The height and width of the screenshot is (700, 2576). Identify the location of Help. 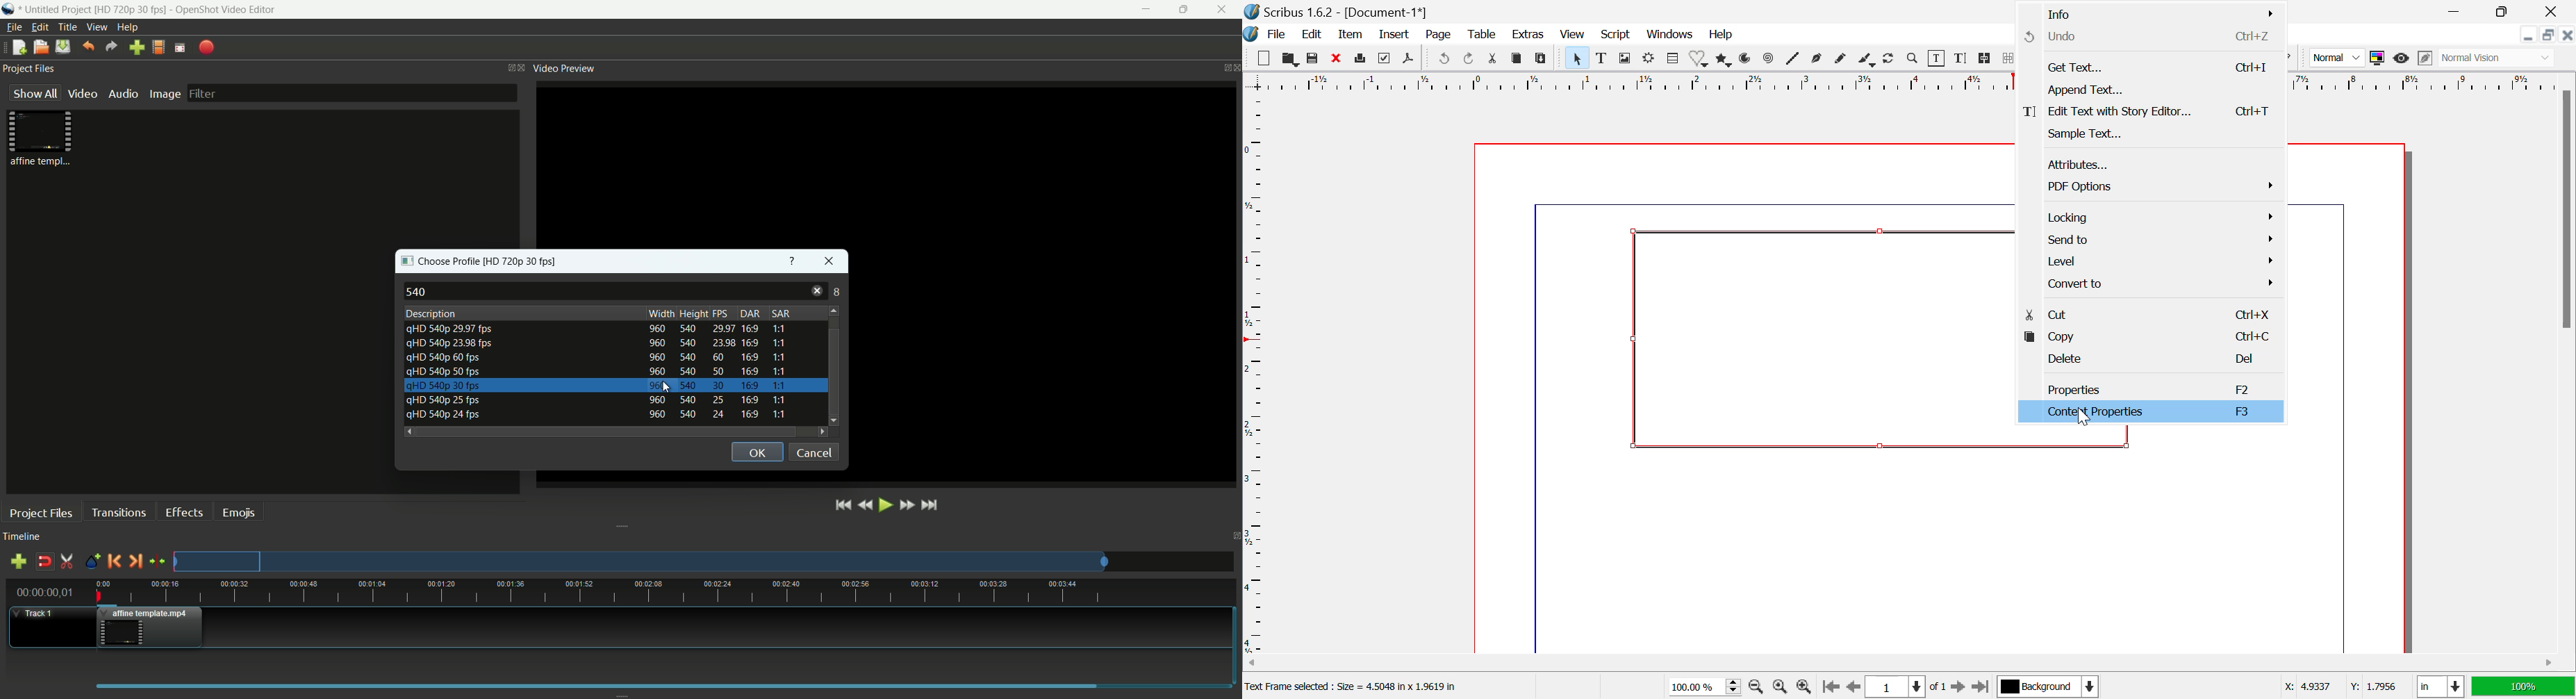
(1721, 35).